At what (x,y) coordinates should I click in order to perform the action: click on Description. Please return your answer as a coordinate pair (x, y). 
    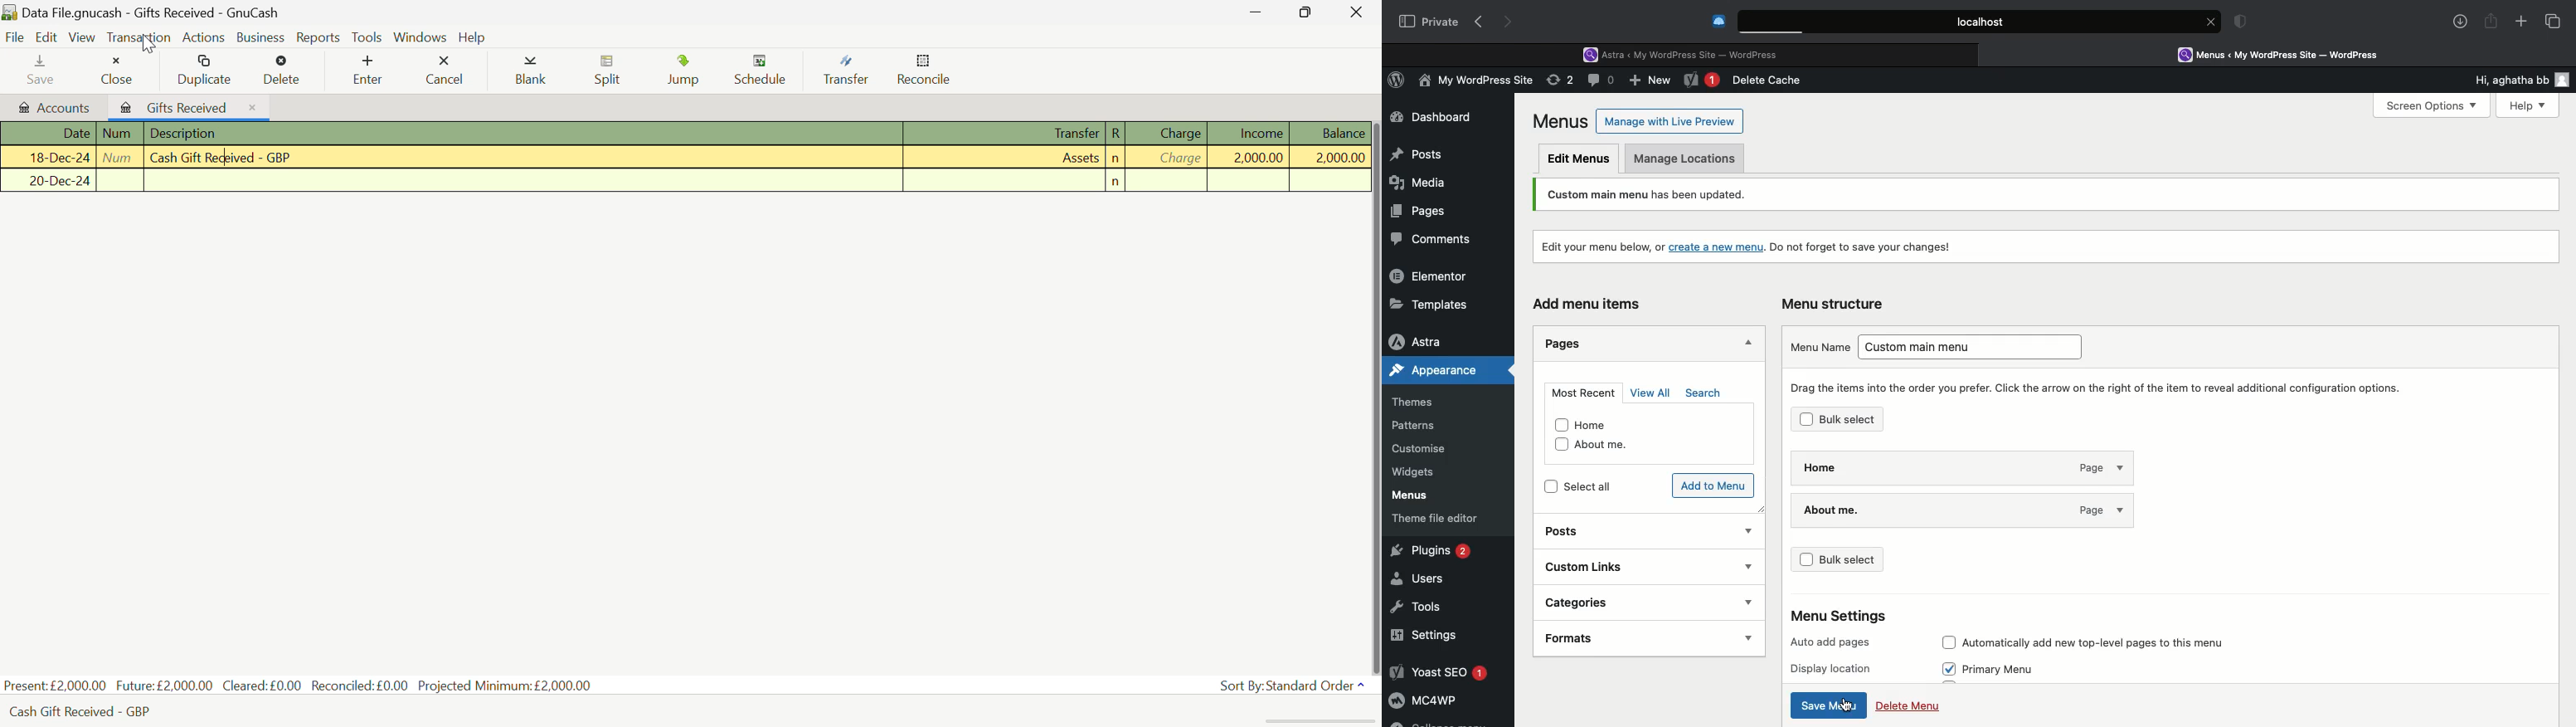
    Looking at the image, I should click on (523, 181).